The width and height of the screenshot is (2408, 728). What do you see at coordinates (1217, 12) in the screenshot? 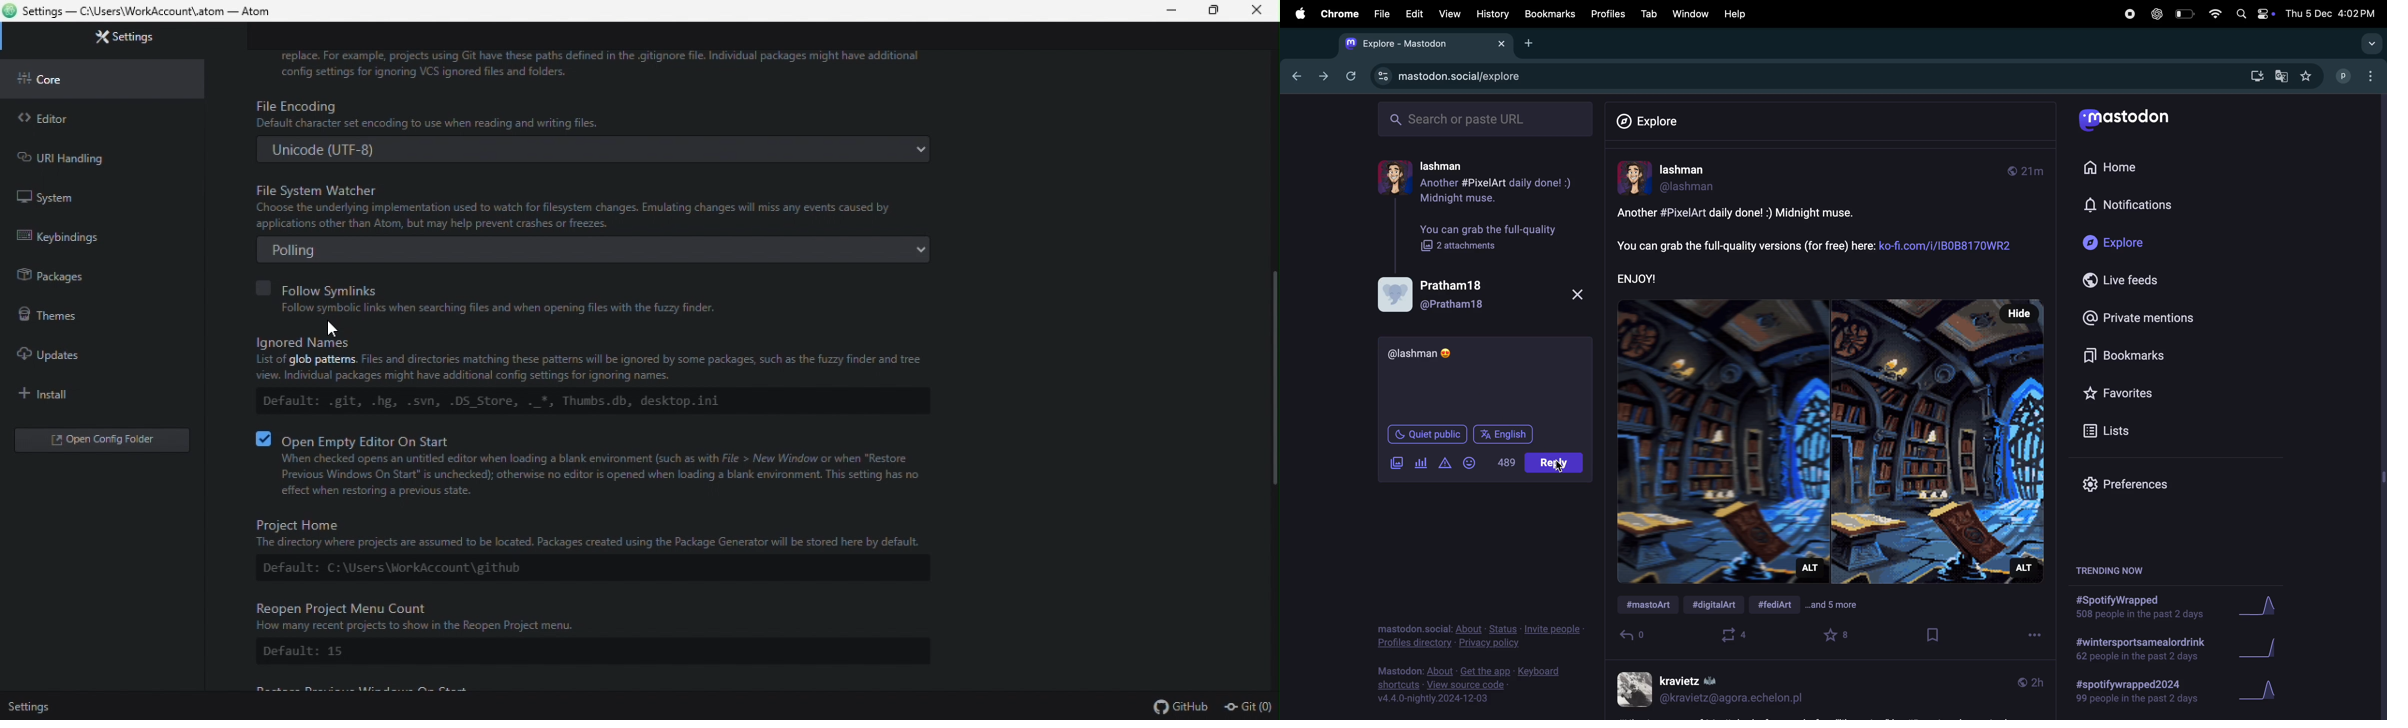
I see `restore` at bounding box center [1217, 12].